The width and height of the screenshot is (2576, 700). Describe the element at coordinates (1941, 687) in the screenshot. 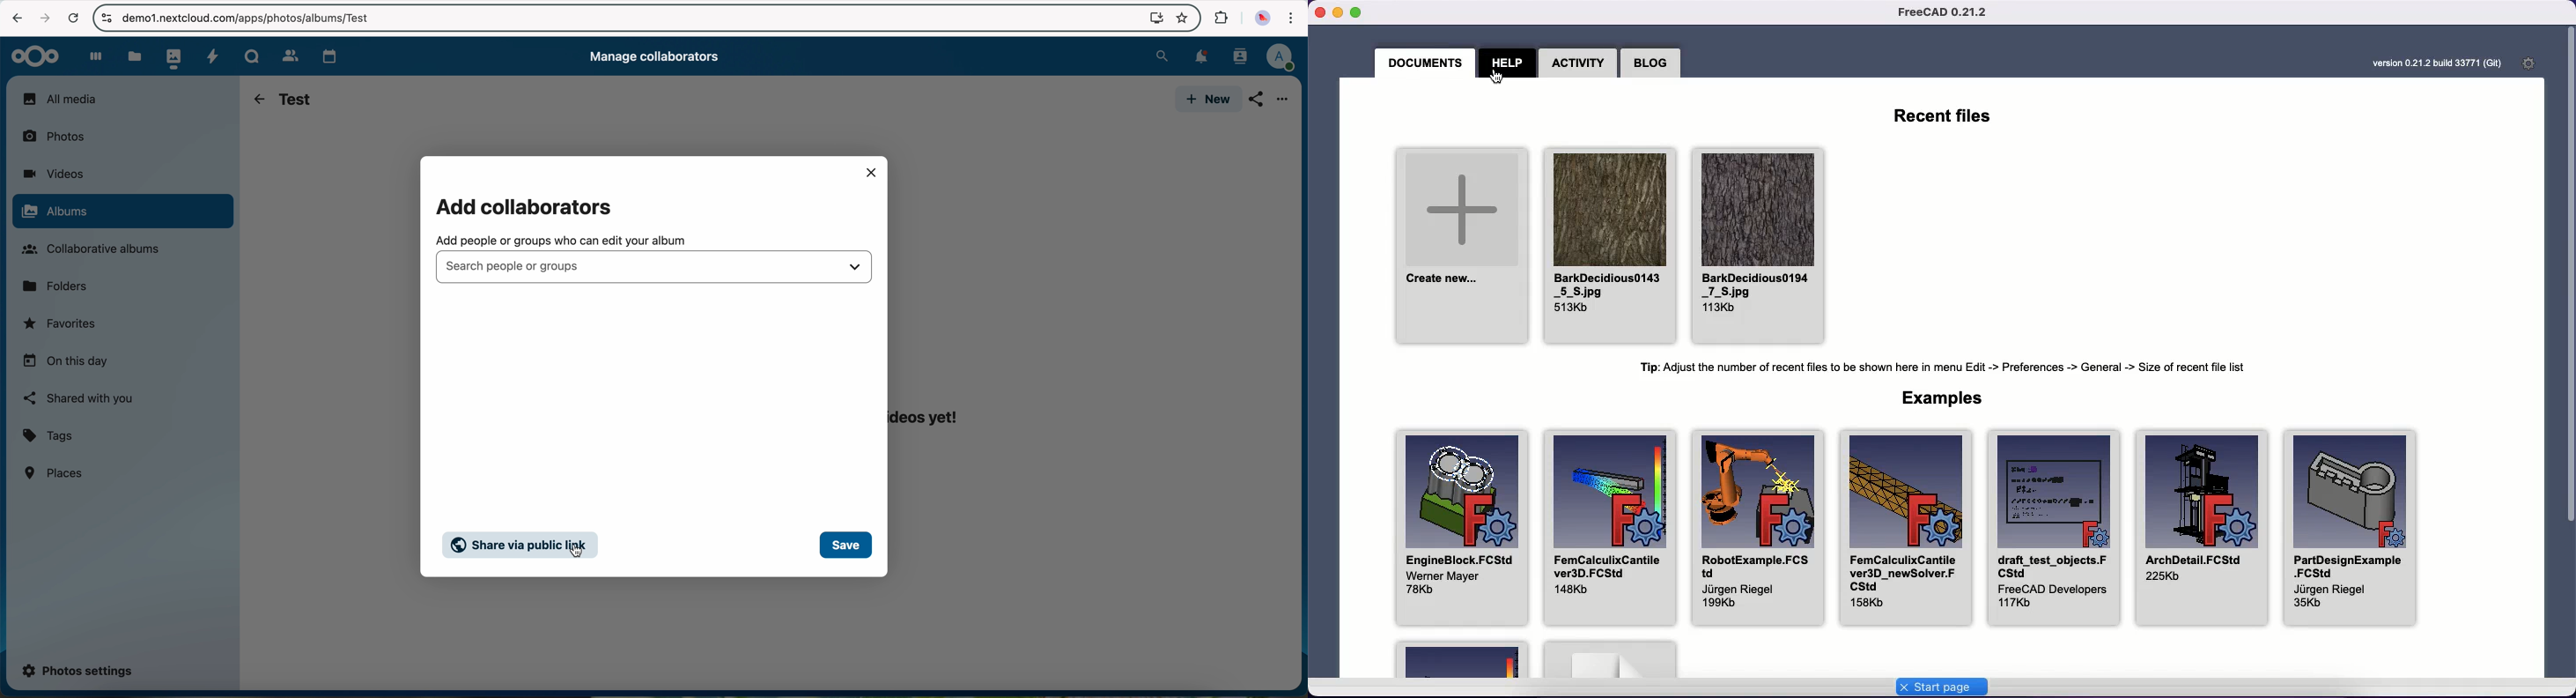

I see `Start page` at that location.